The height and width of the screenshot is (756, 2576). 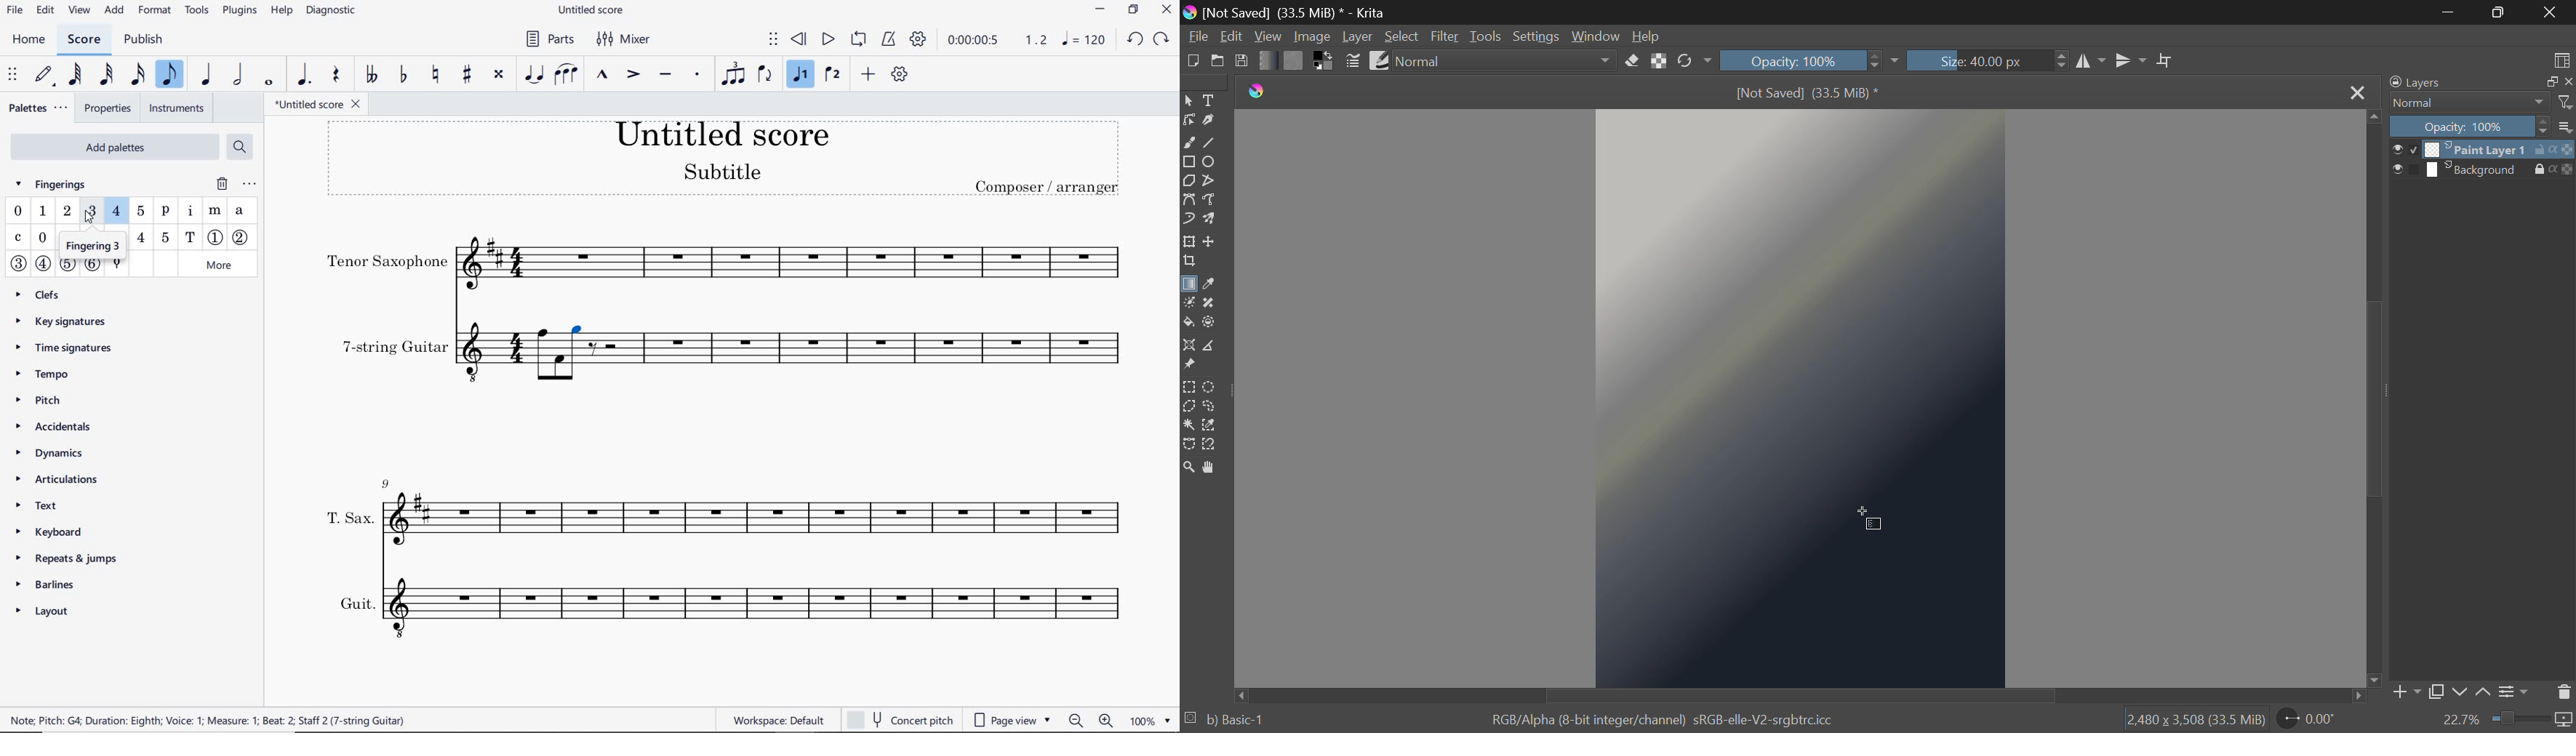 What do you see at coordinates (1188, 366) in the screenshot?
I see `Reference Images` at bounding box center [1188, 366].